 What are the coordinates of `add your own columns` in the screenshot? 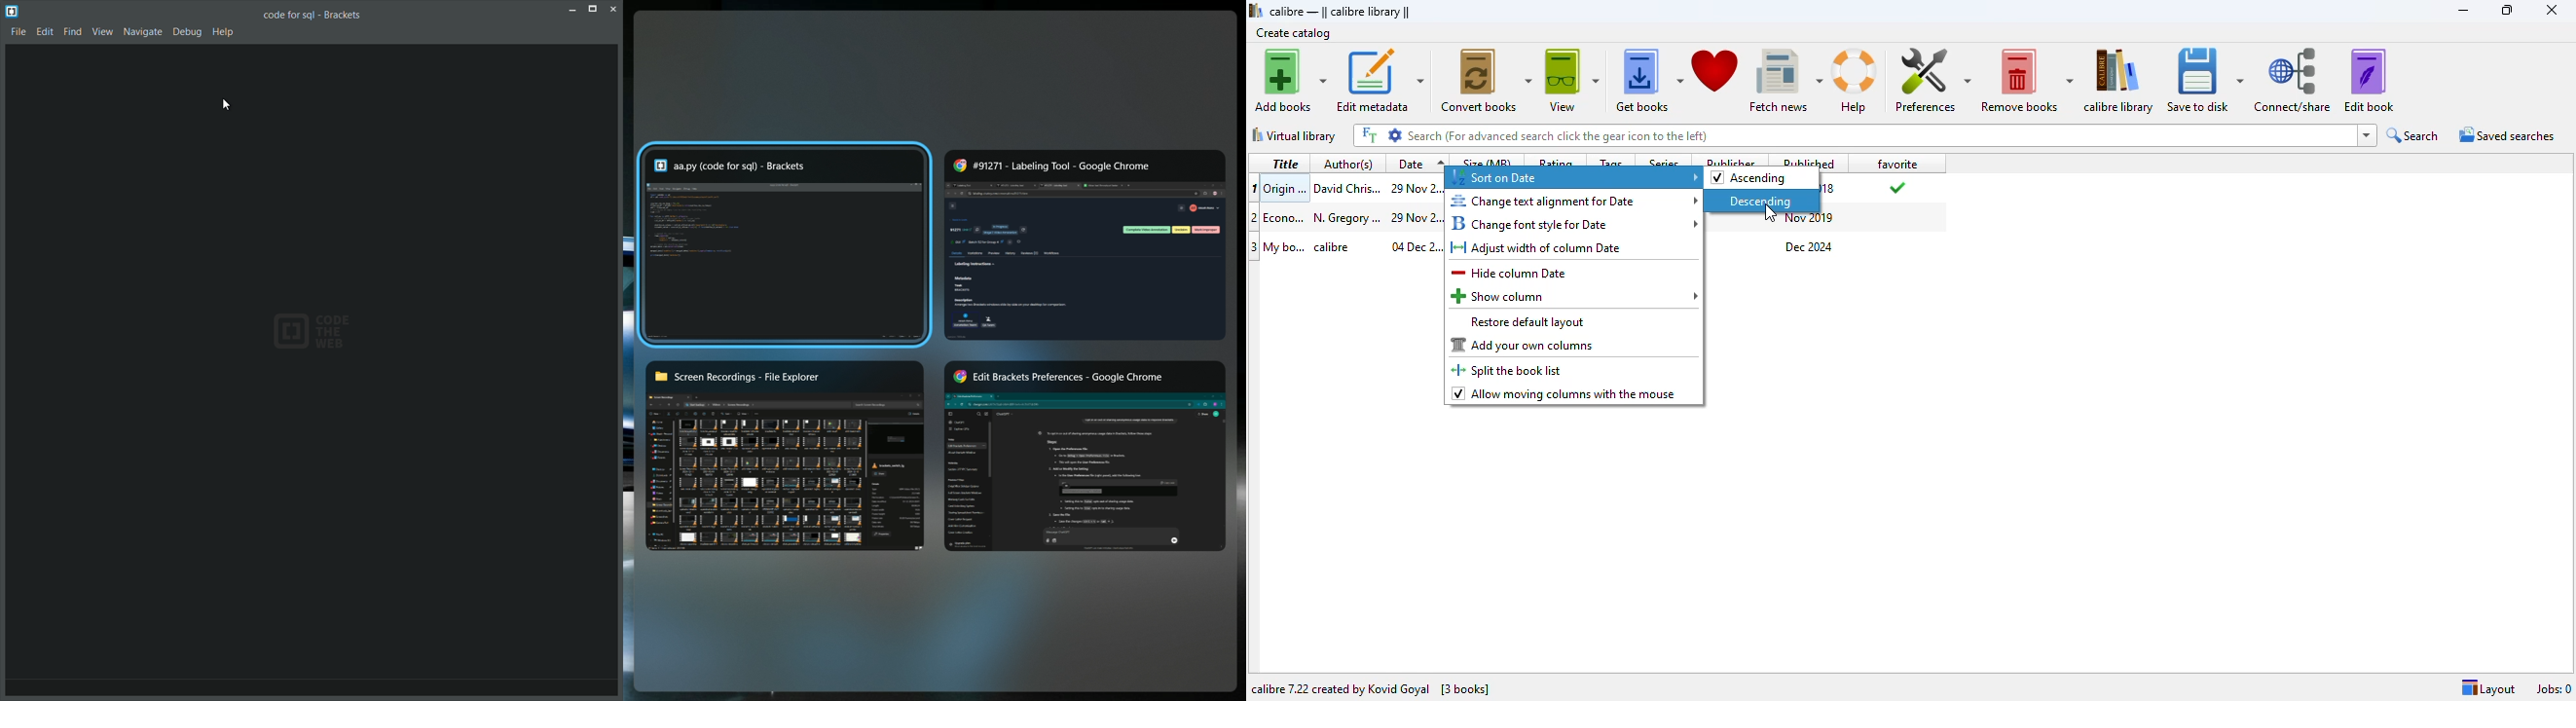 It's located at (1524, 345).